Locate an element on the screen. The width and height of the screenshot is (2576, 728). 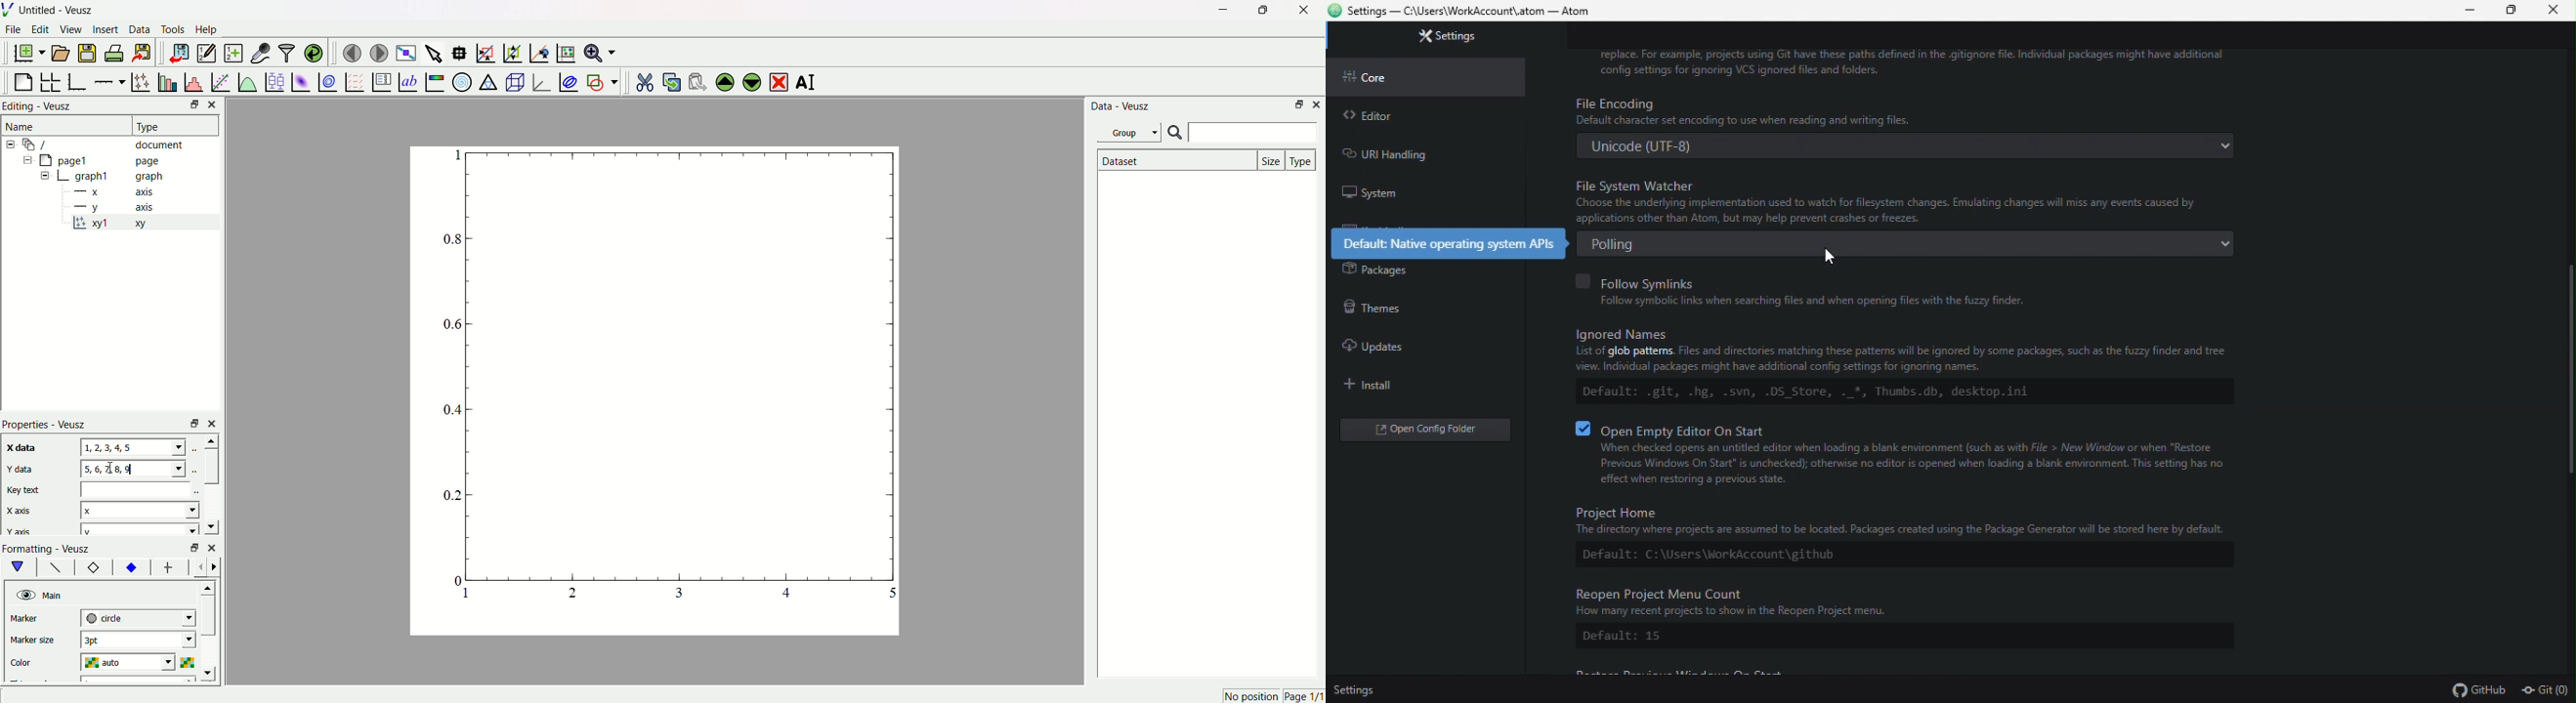
filter data is located at coordinates (286, 50).